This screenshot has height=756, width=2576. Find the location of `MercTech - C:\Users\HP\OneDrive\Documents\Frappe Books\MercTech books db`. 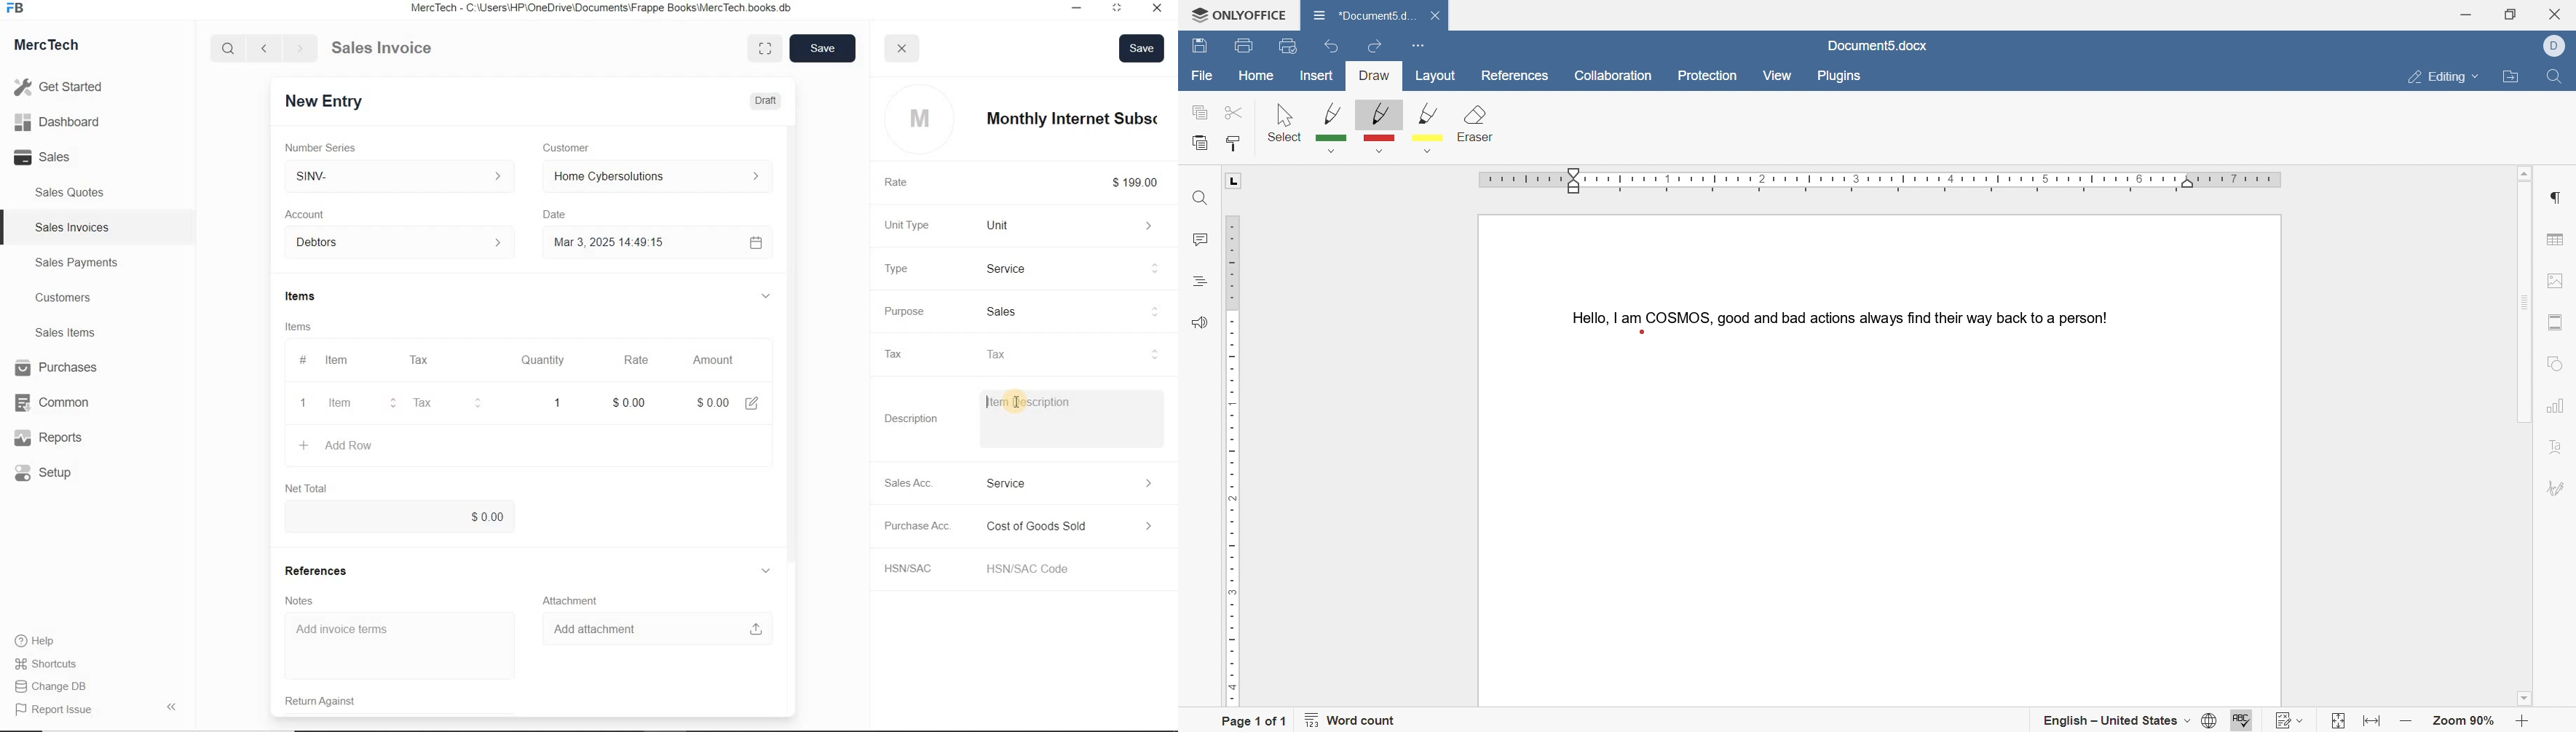

MercTech - C:\Users\HP\OneDrive\Documents\Frappe Books\MercTech books db is located at coordinates (603, 8).